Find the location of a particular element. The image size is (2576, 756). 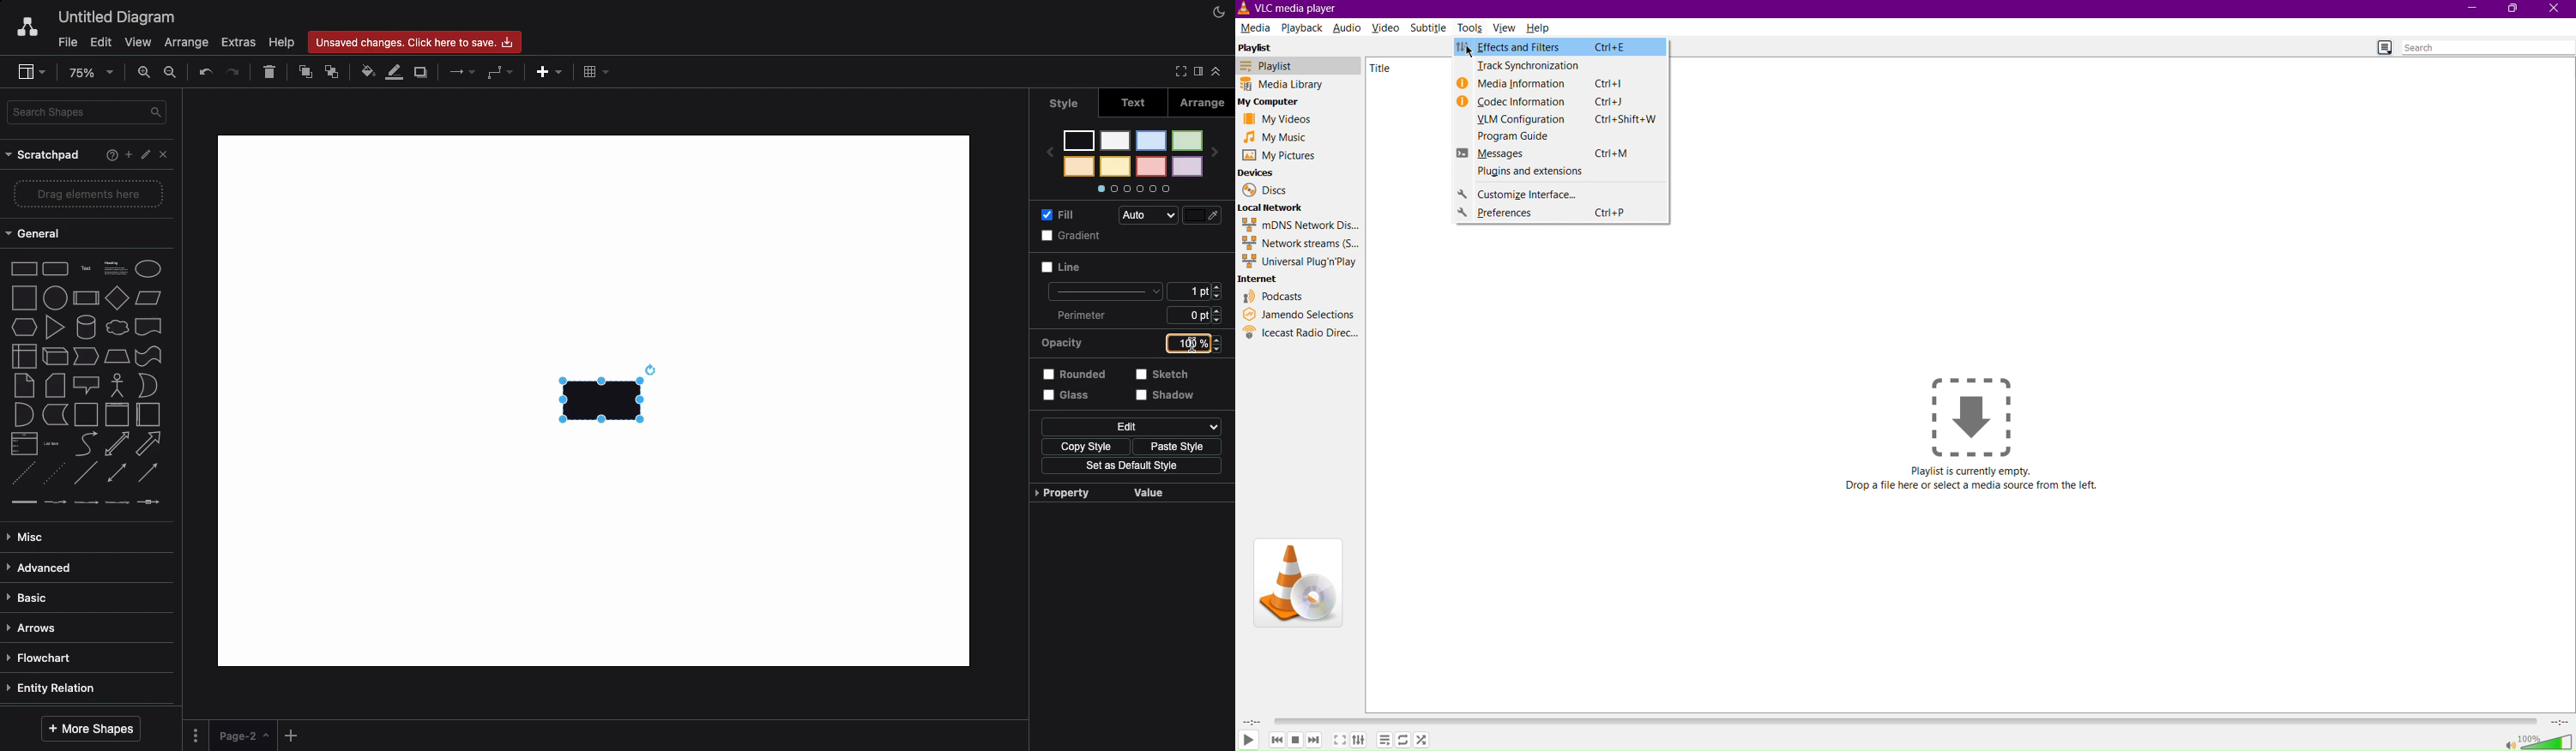

Fill is located at coordinates (1205, 214).